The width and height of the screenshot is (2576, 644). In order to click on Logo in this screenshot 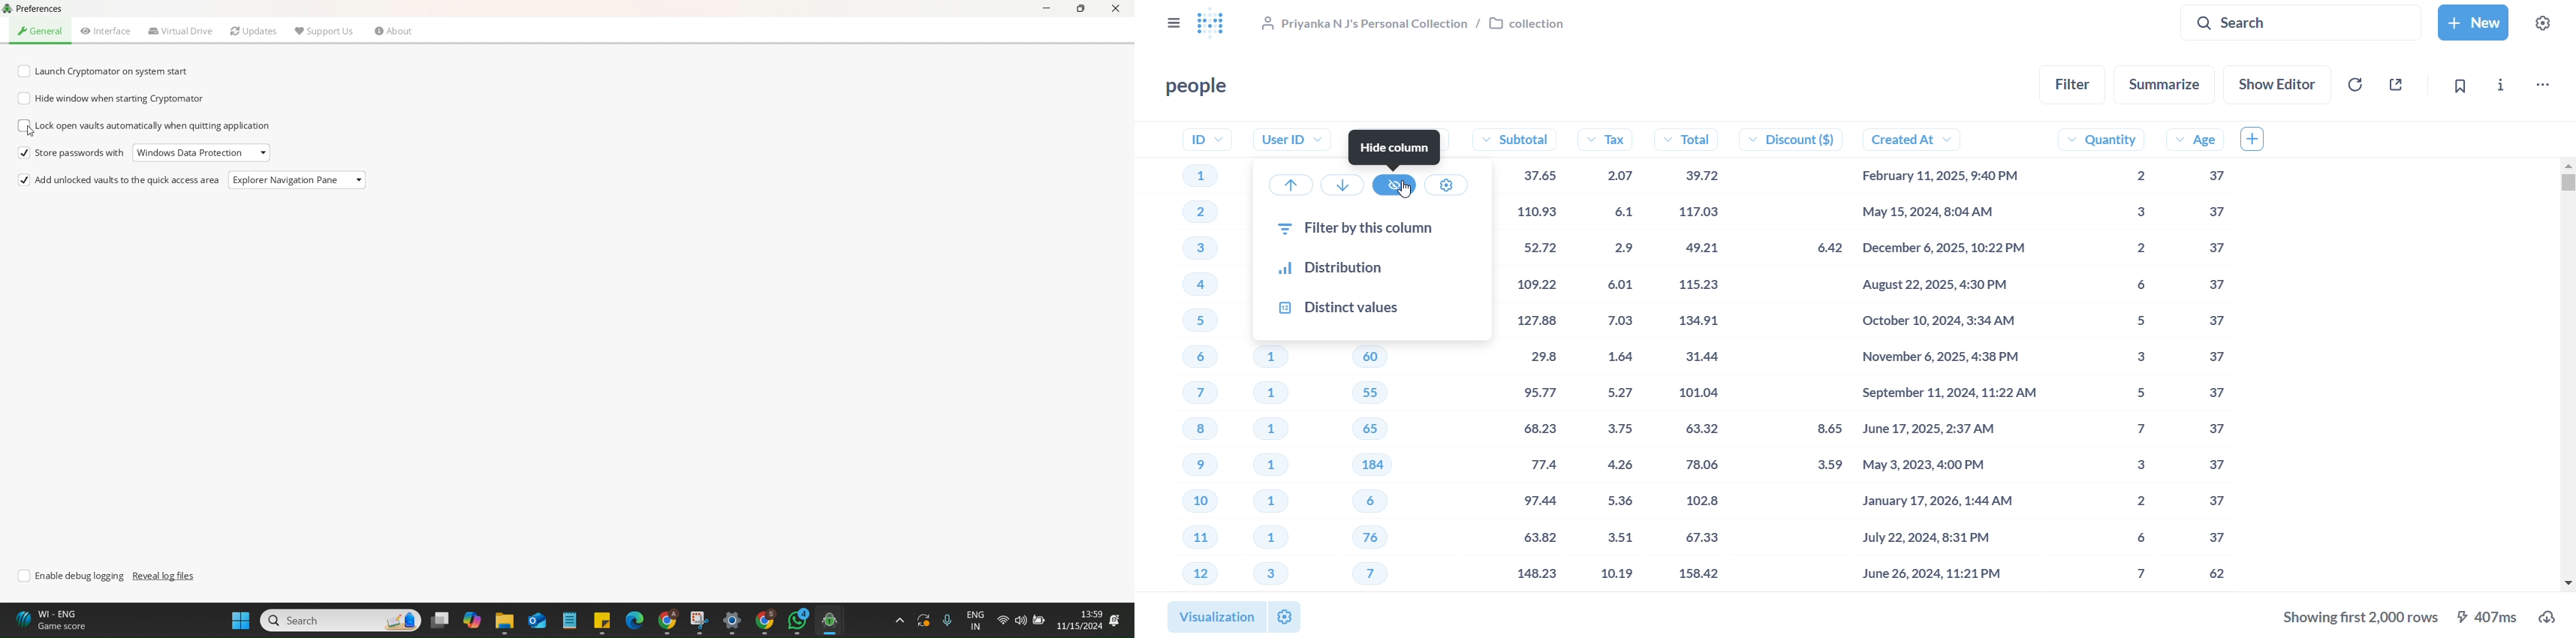, I will do `click(8, 9)`.